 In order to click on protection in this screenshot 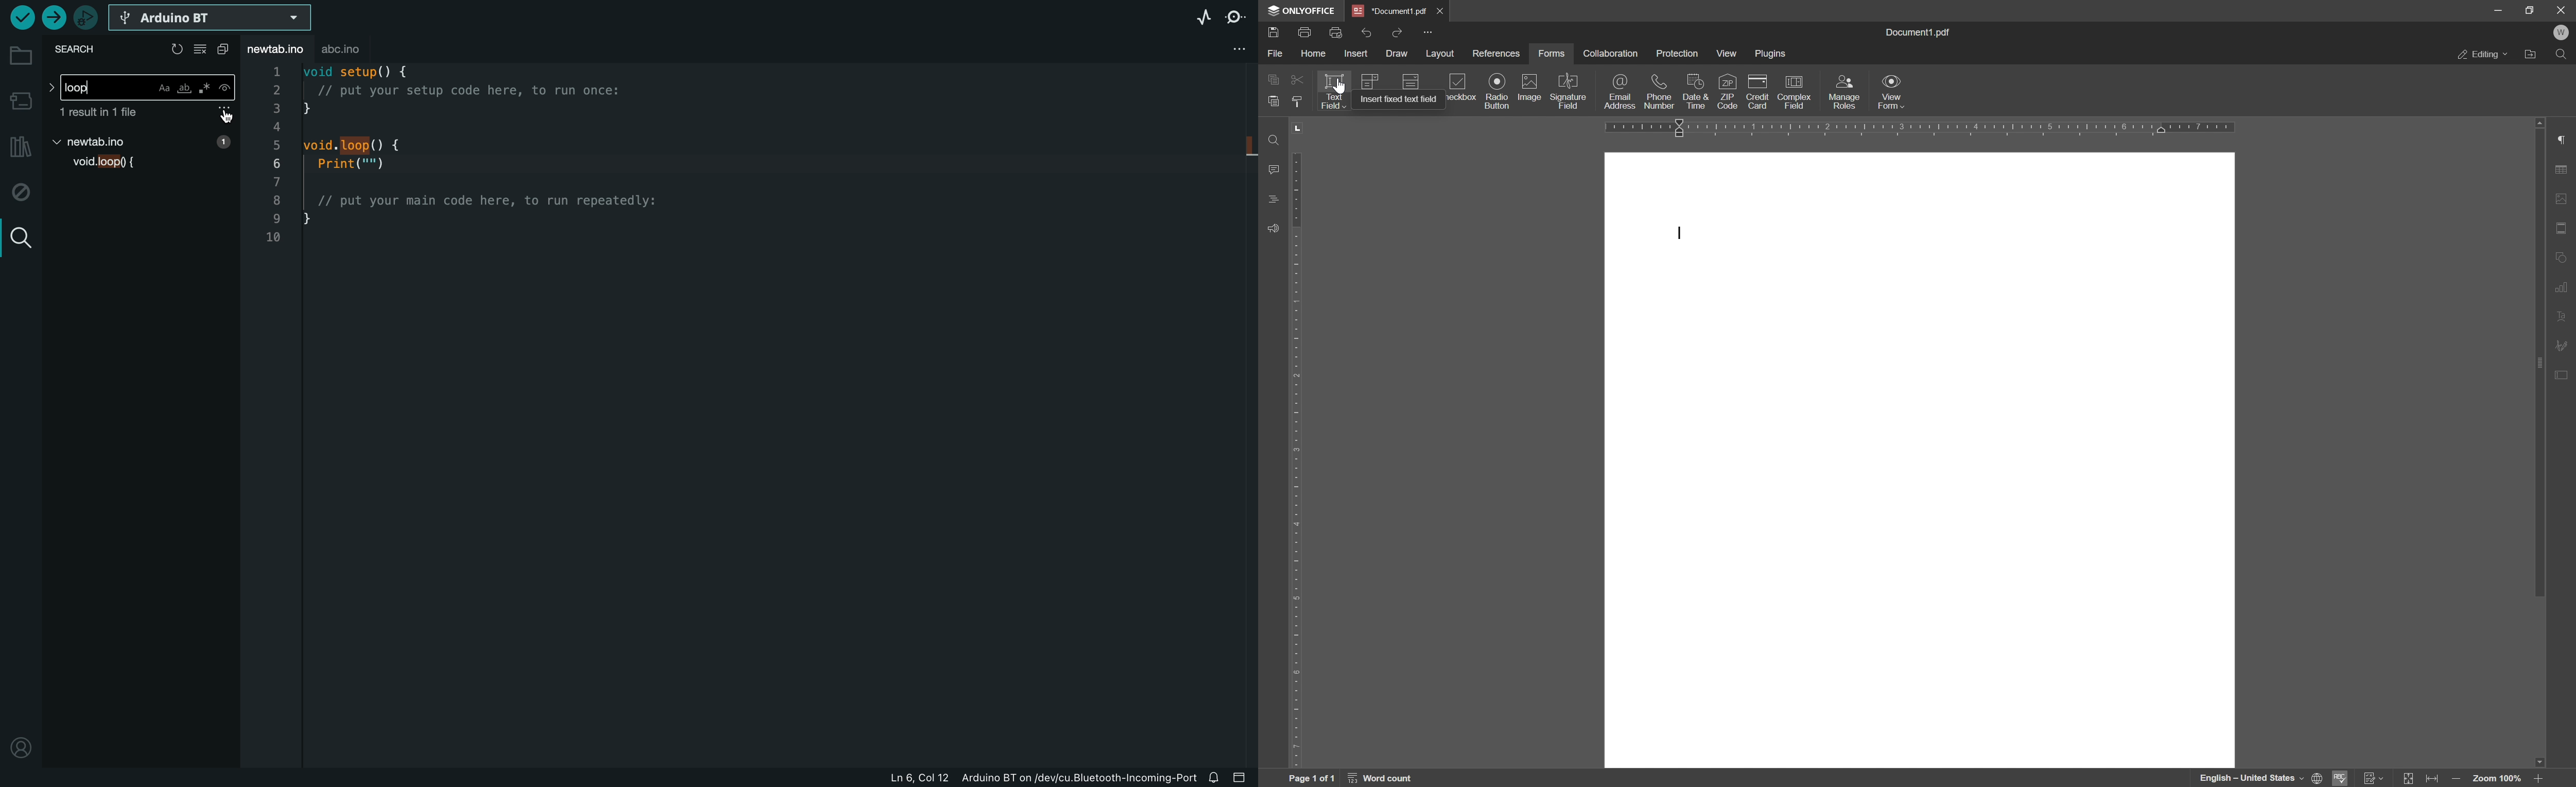, I will do `click(1679, 55)`.